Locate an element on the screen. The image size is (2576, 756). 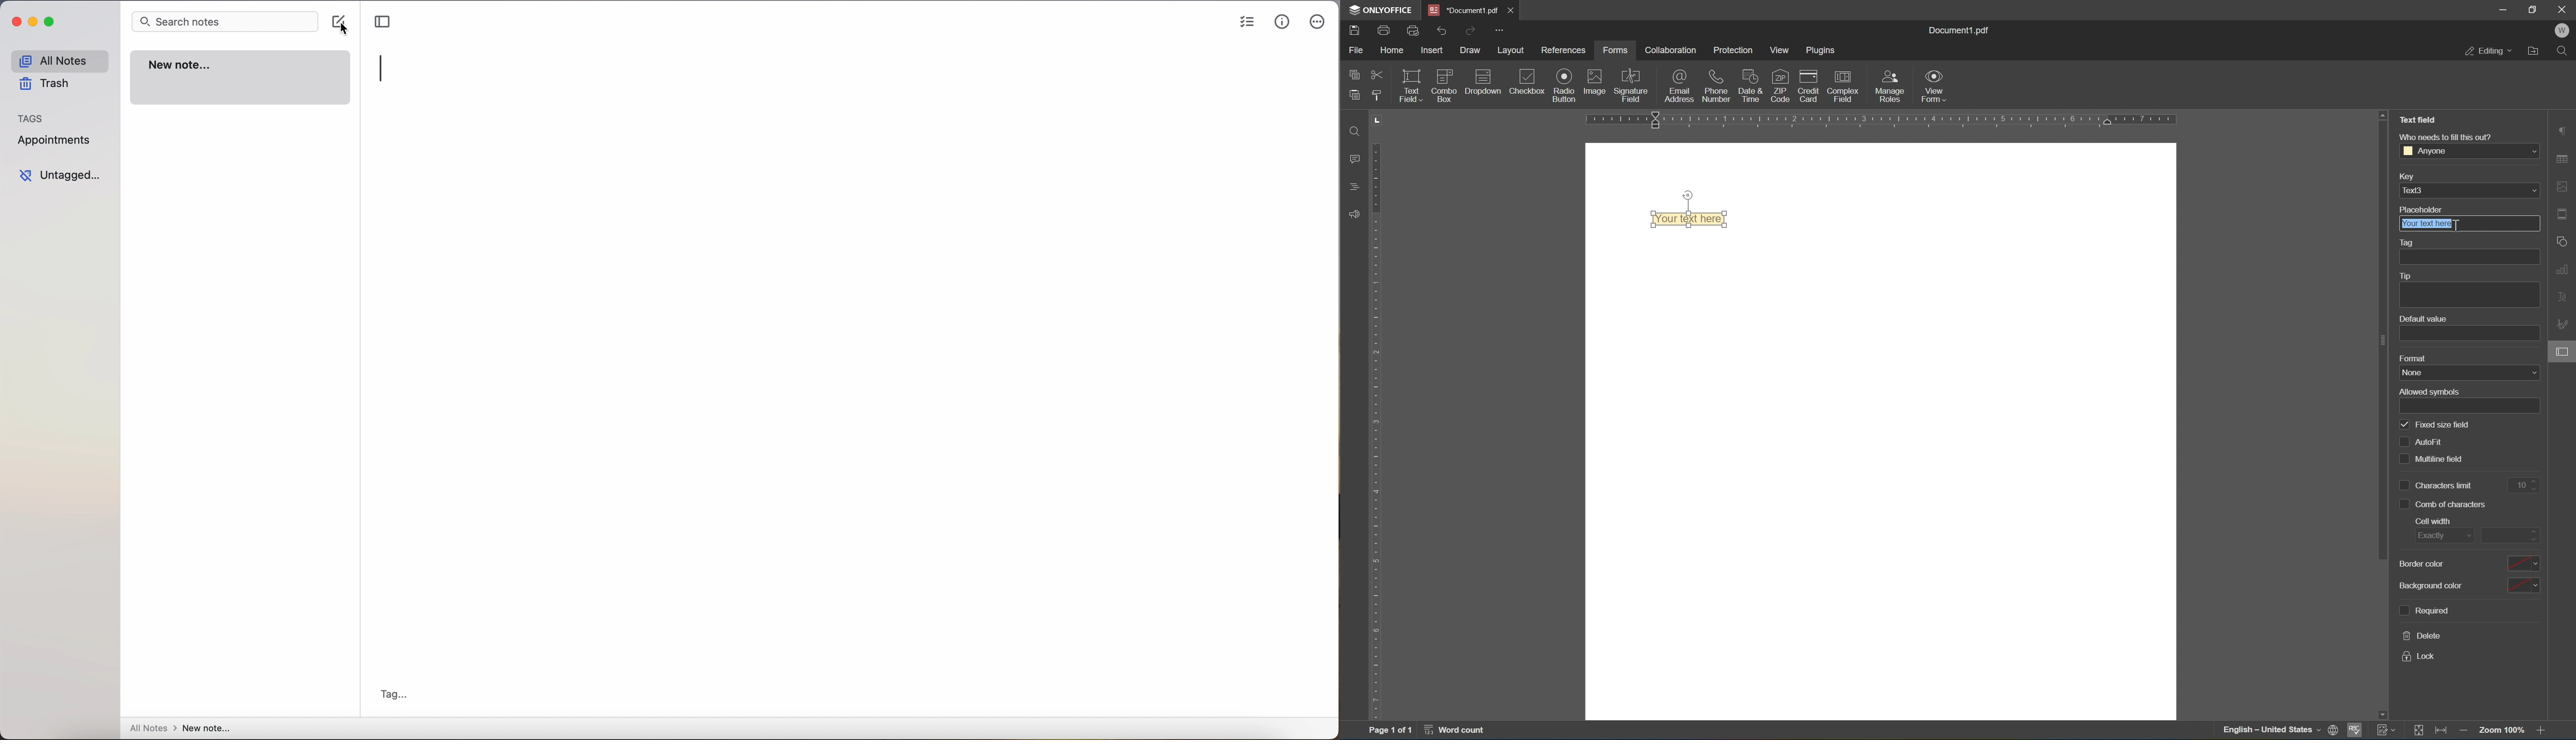
word count is located at coordinates (1457, 731).